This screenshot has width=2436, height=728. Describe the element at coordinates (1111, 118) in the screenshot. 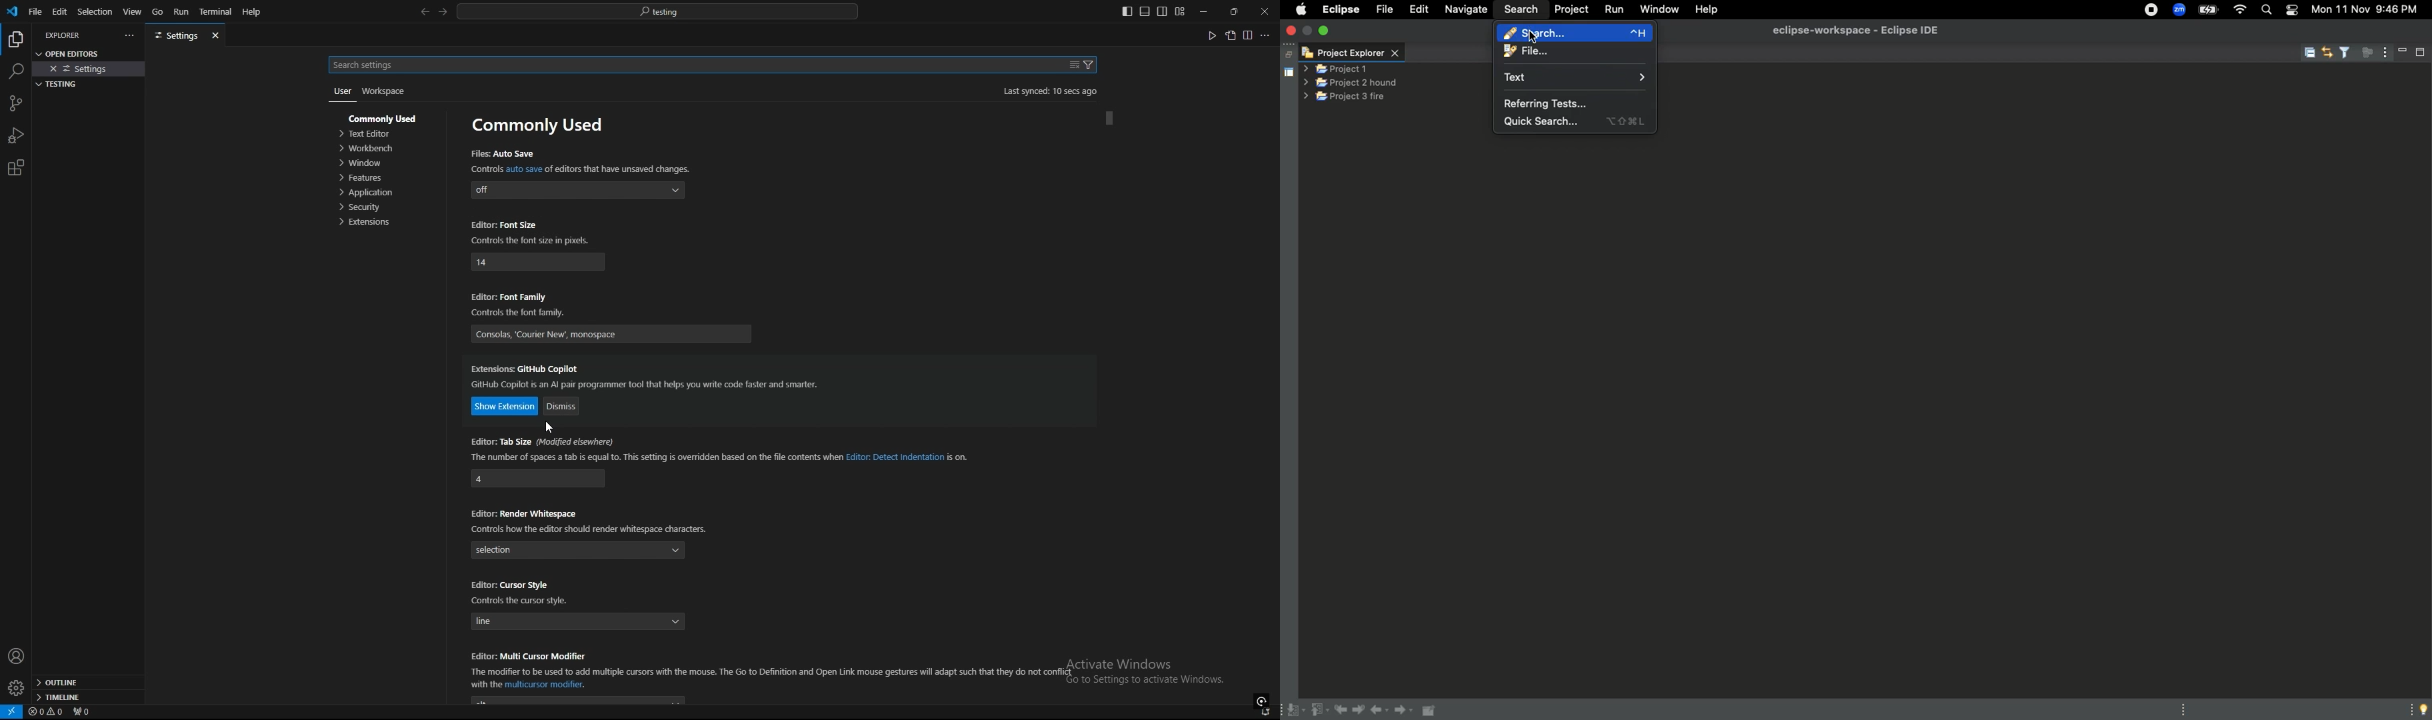

I see `scroll bar` at that location.